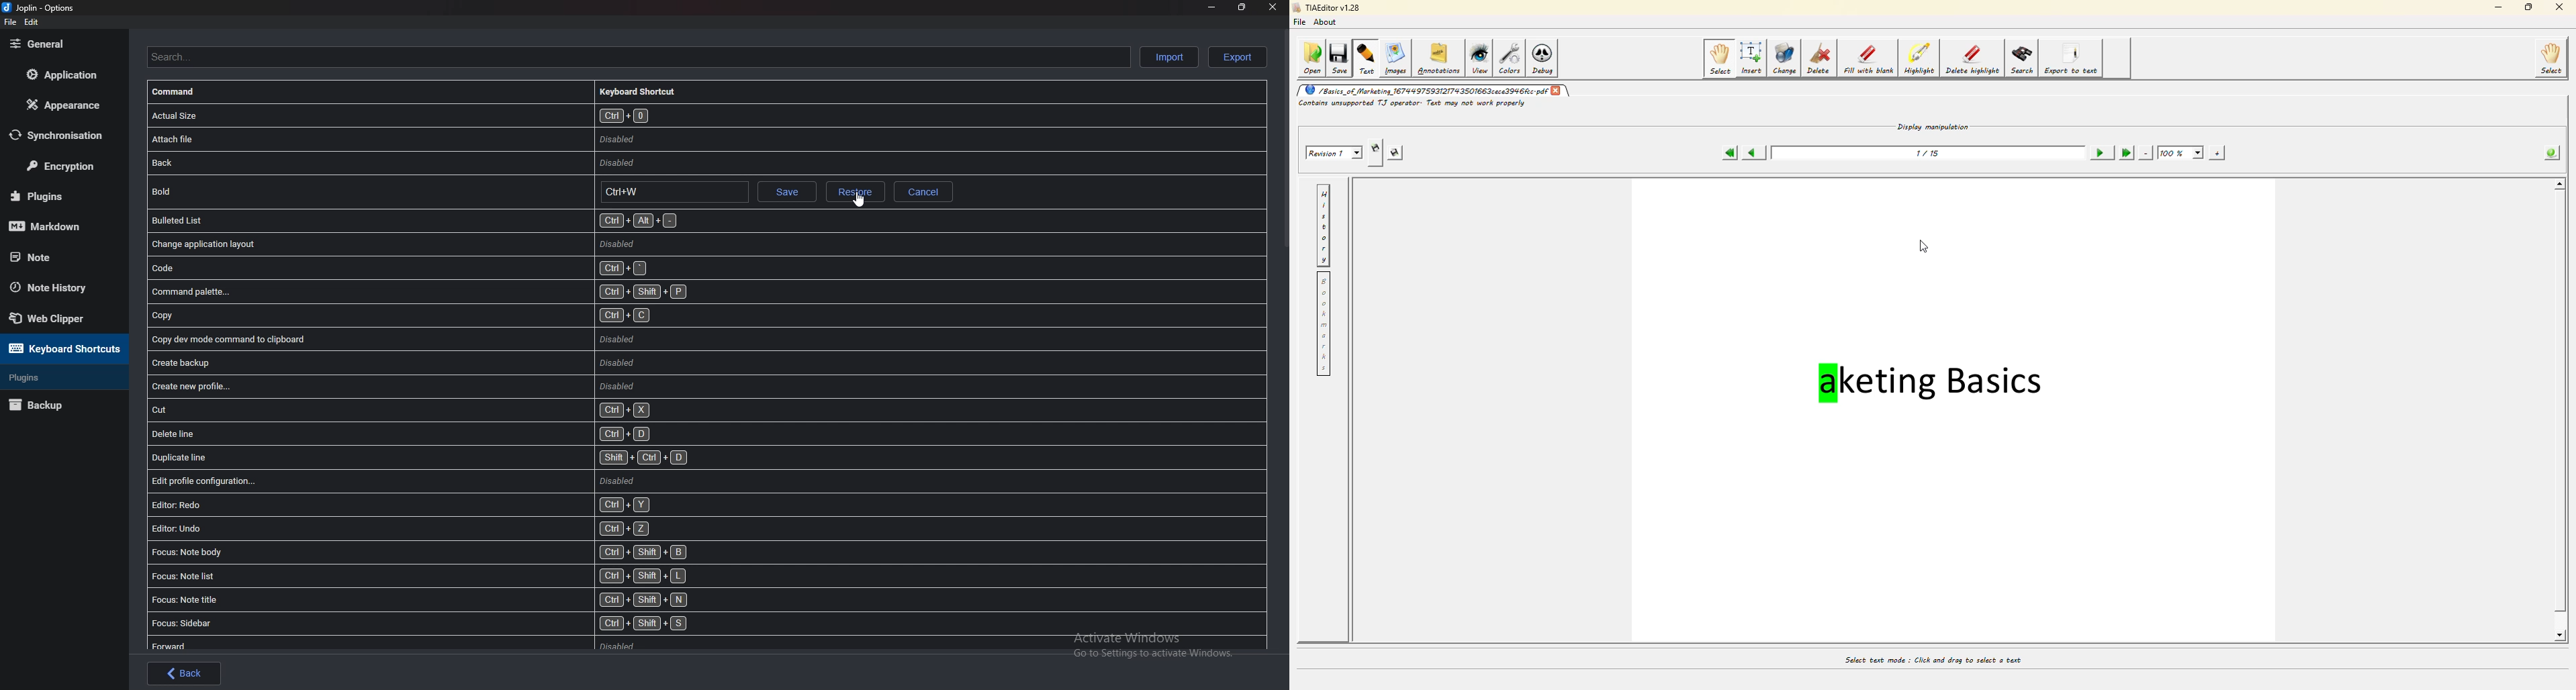 The height and width of the screenshot is (700, 2576). Describe the element at coordinates (417, 221) in the screenshot. I see `Bullet list` at that location.